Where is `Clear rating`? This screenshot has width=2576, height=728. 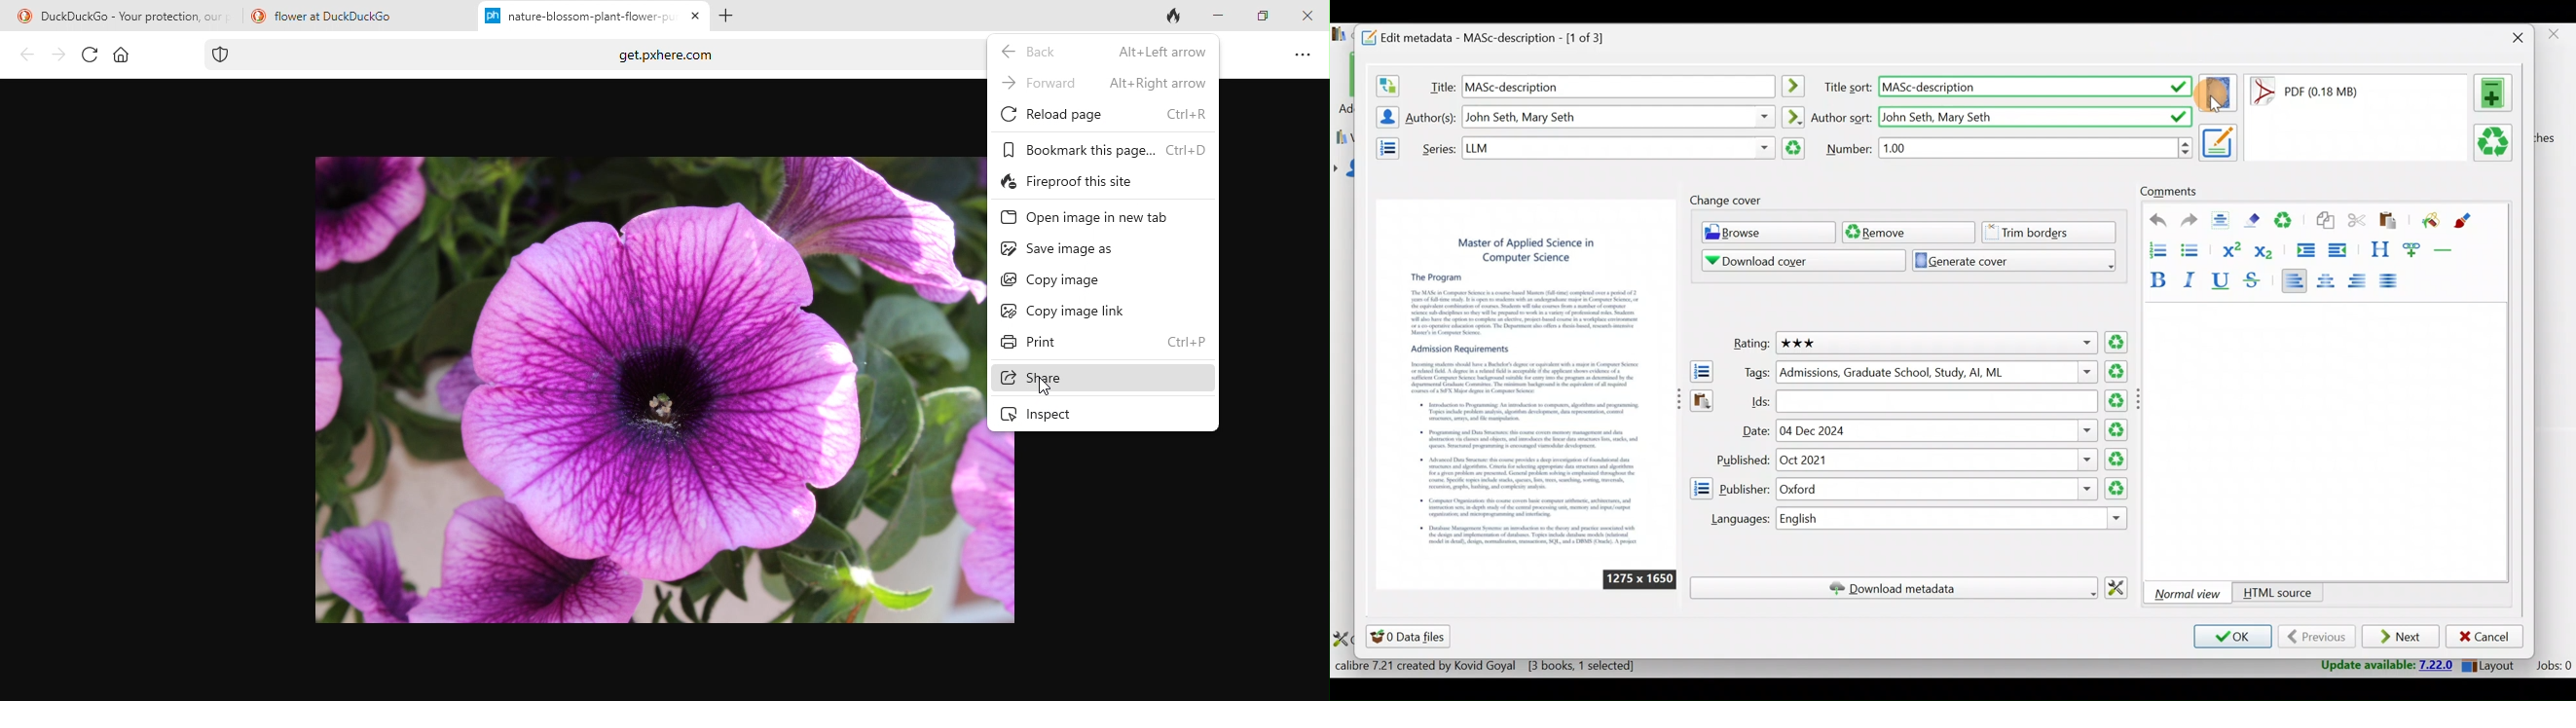
Clear rating is located at coordinates (2117, 343).